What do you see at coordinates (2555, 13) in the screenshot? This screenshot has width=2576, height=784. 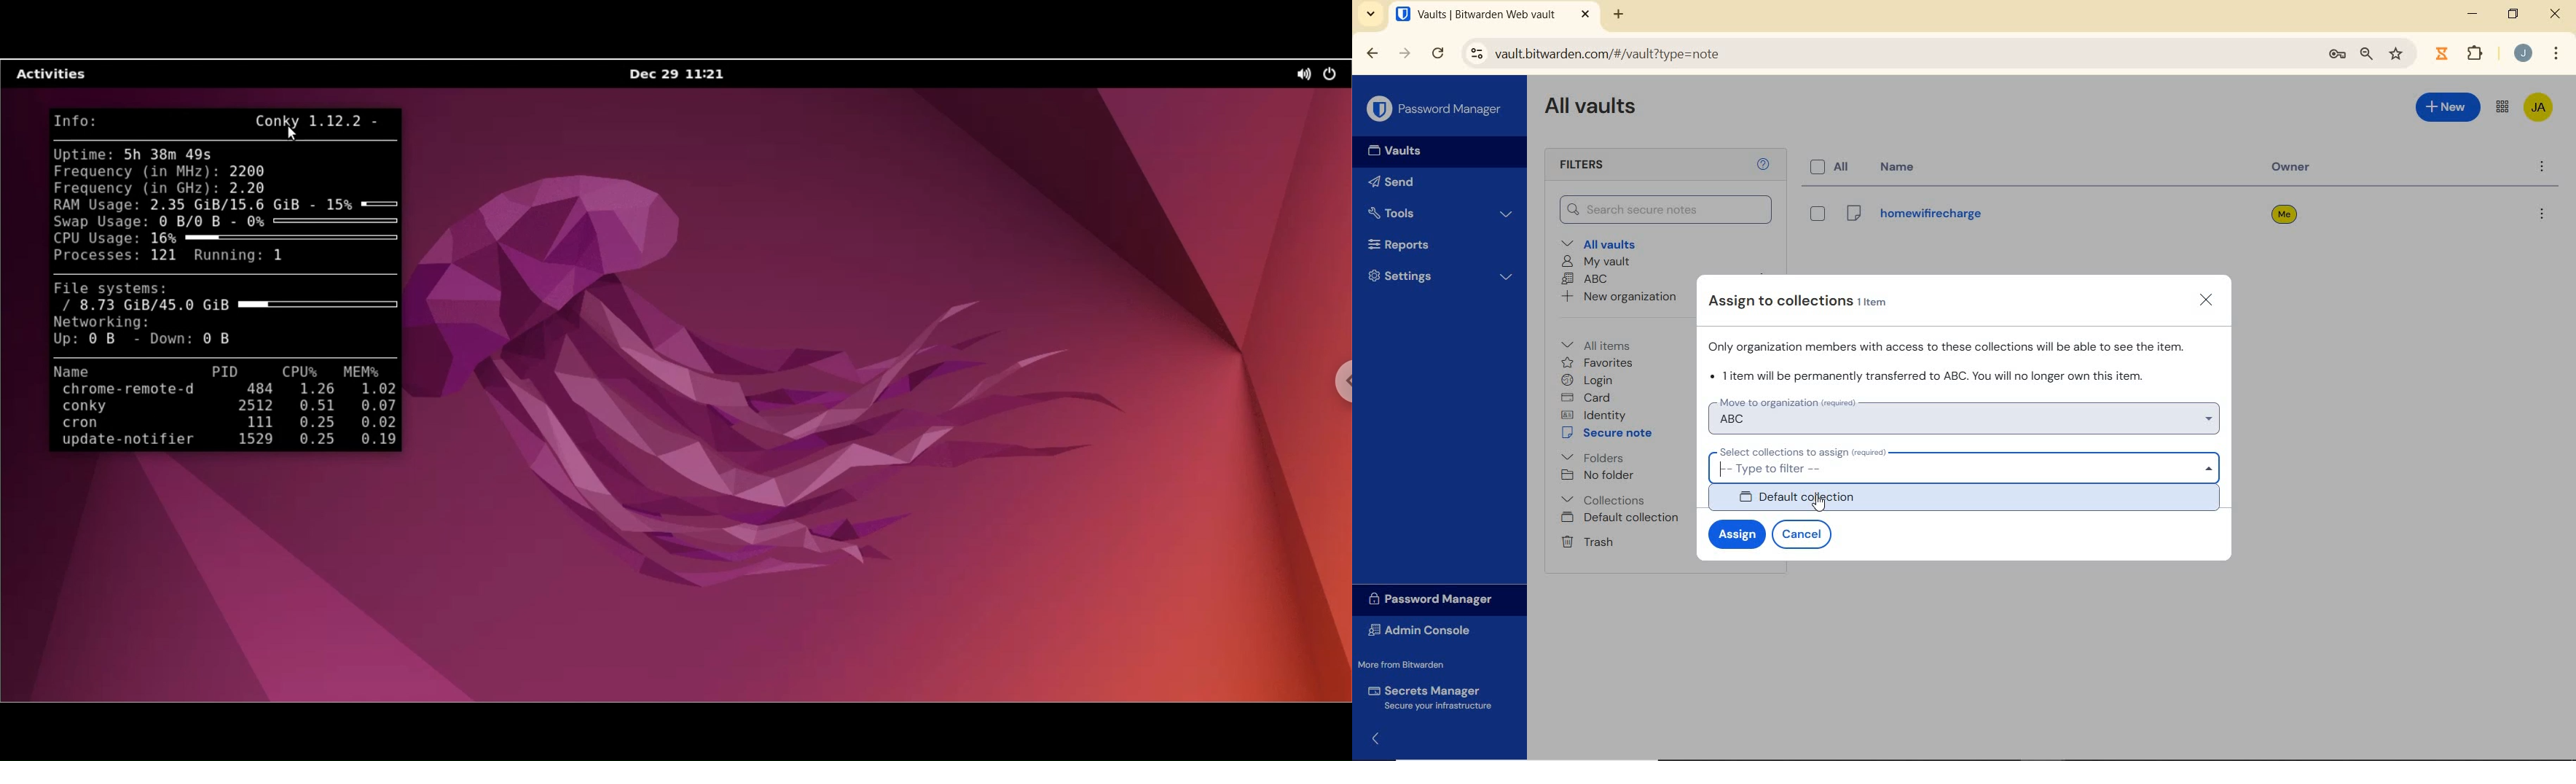 I see `close` at bounding box center [2555, 13].